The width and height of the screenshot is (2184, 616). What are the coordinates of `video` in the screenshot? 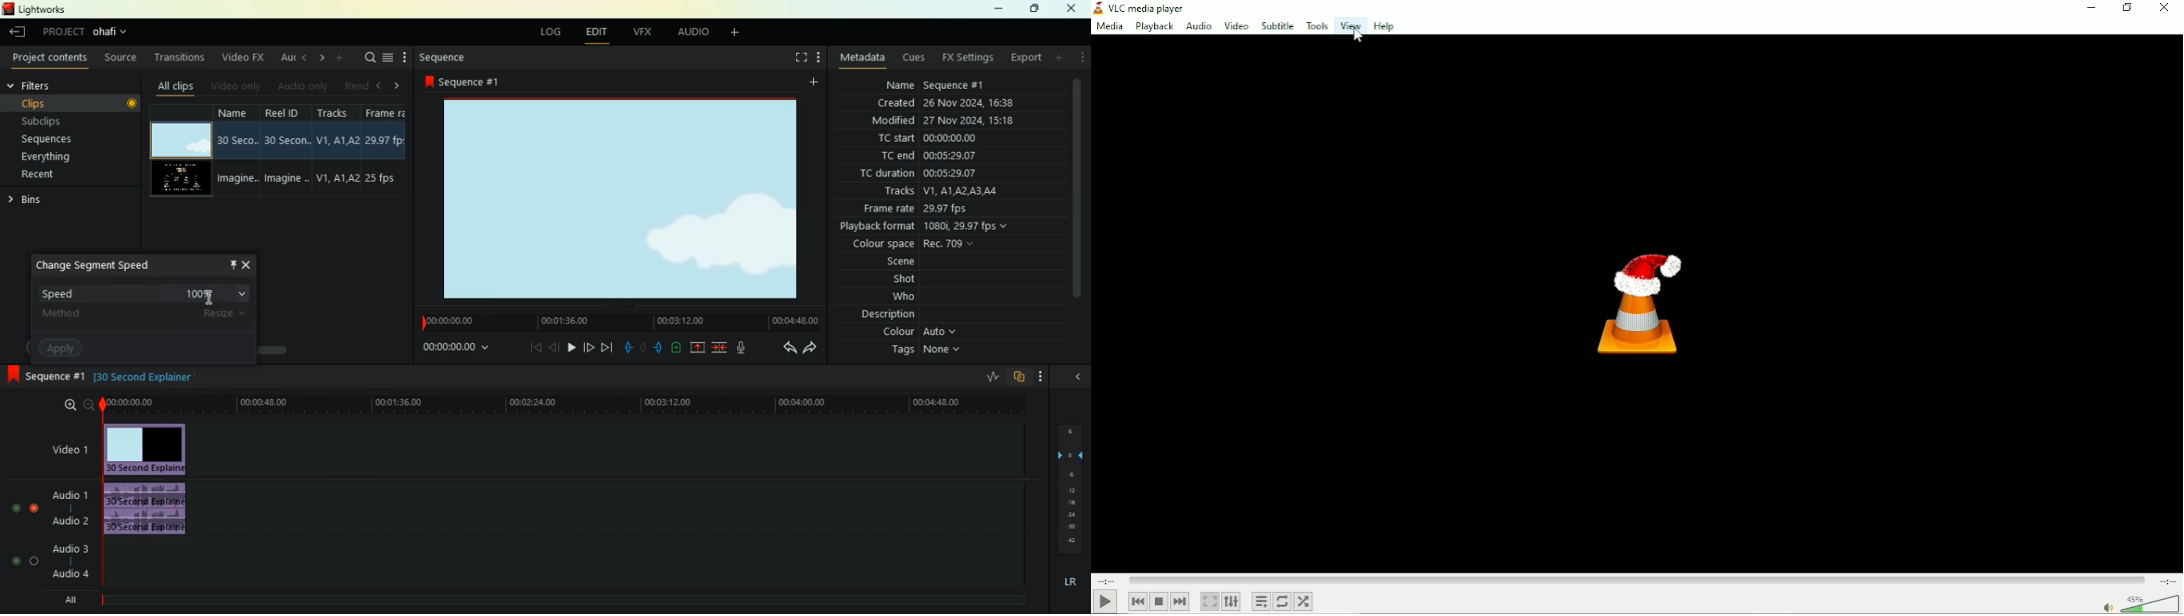 It's located at (177, 139).